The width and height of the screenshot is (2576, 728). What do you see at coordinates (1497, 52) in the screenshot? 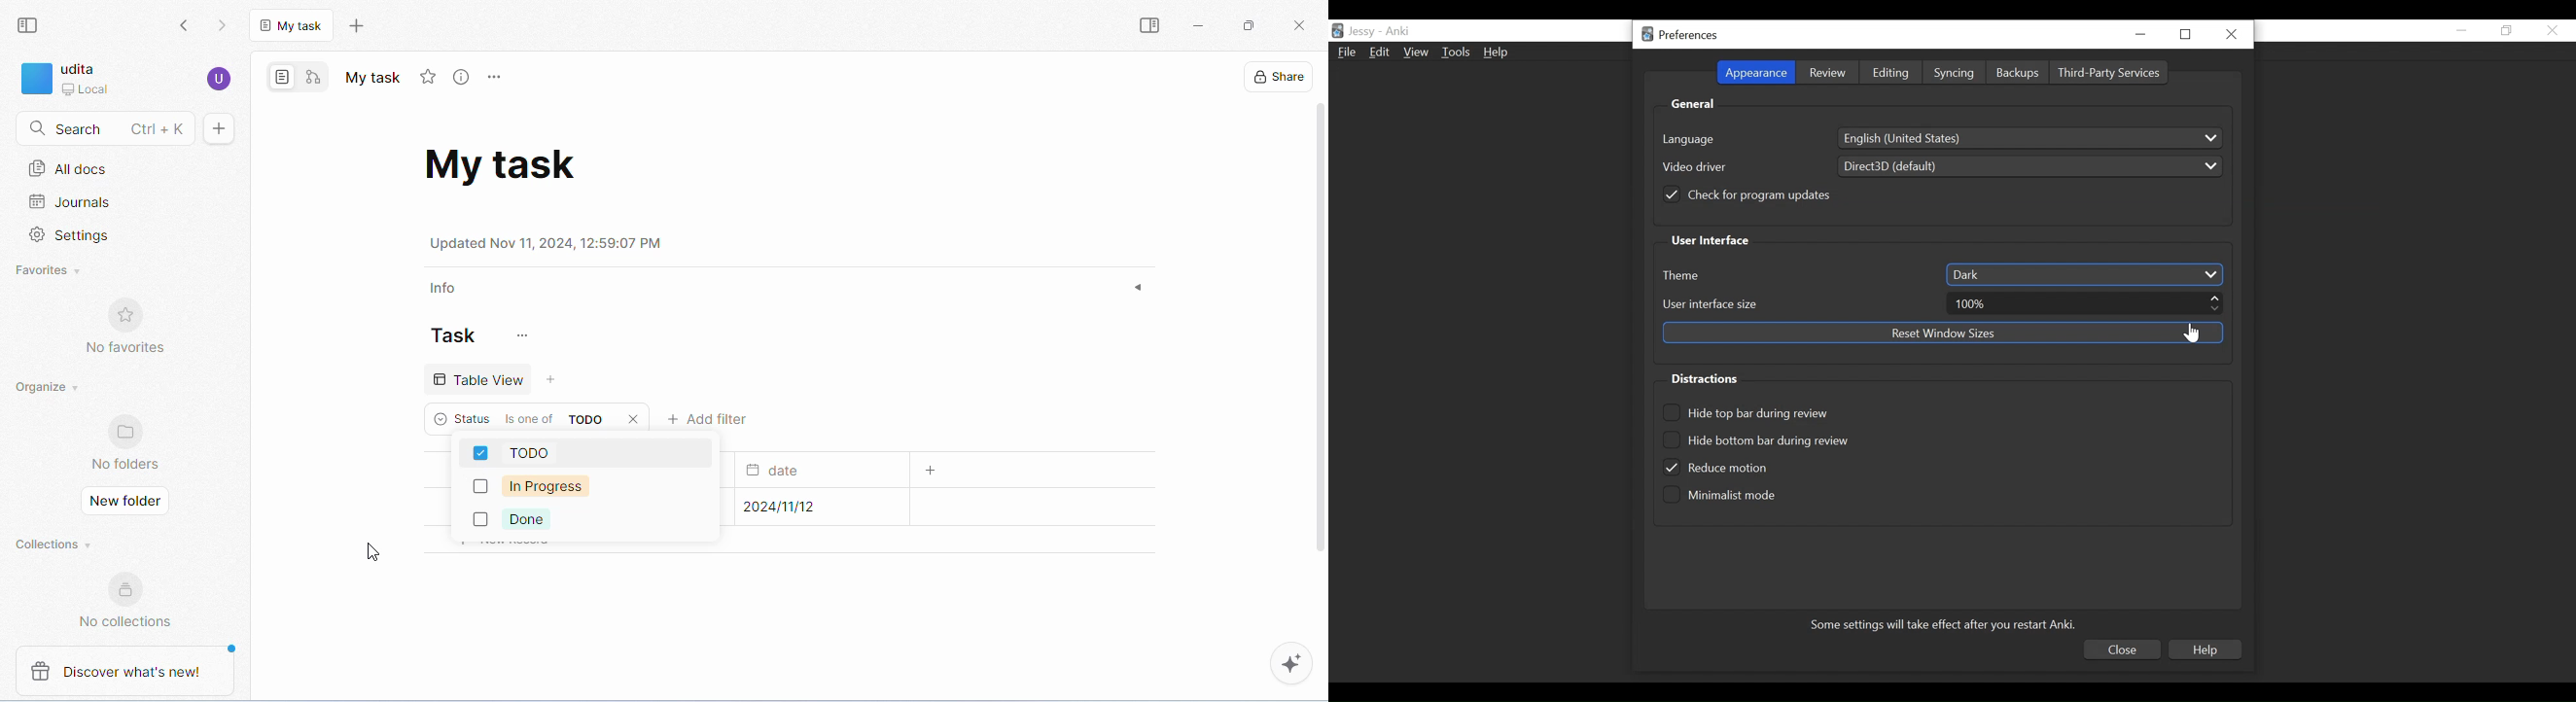
I see `Help` at bounding box center [1497, 52].